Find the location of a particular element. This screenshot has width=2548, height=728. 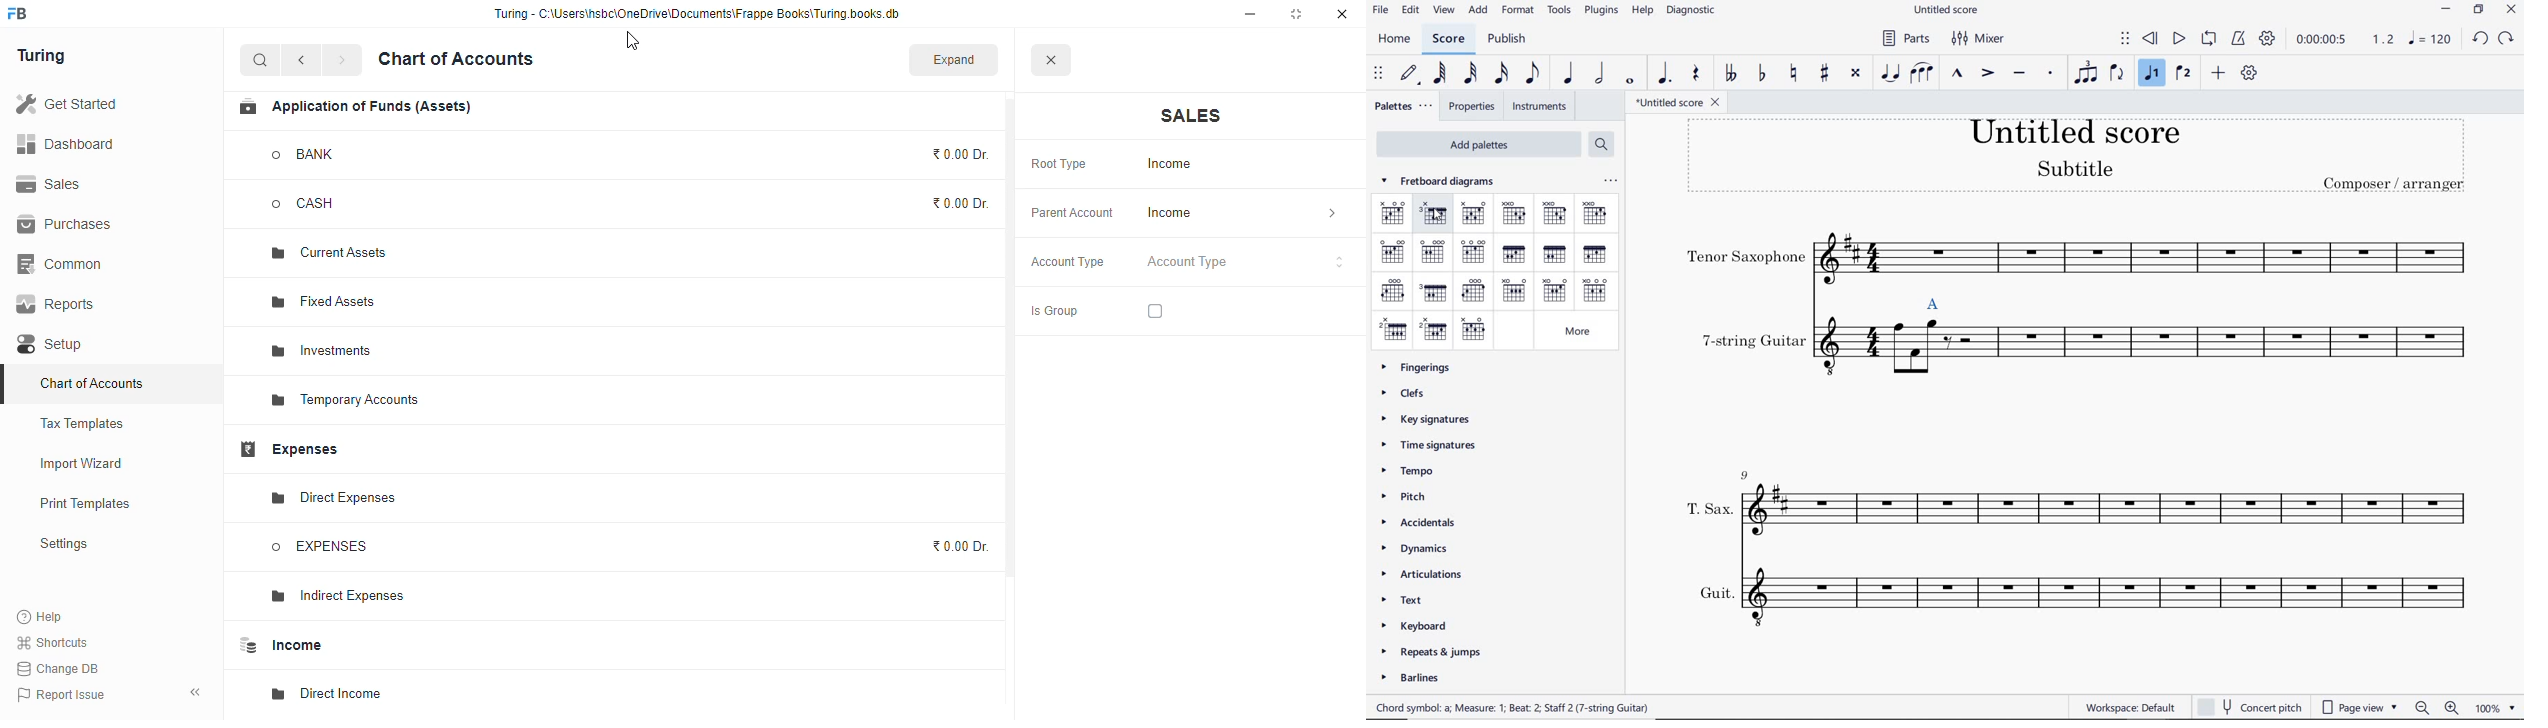

PROPERTIES is located at coordinates (1472, 108).